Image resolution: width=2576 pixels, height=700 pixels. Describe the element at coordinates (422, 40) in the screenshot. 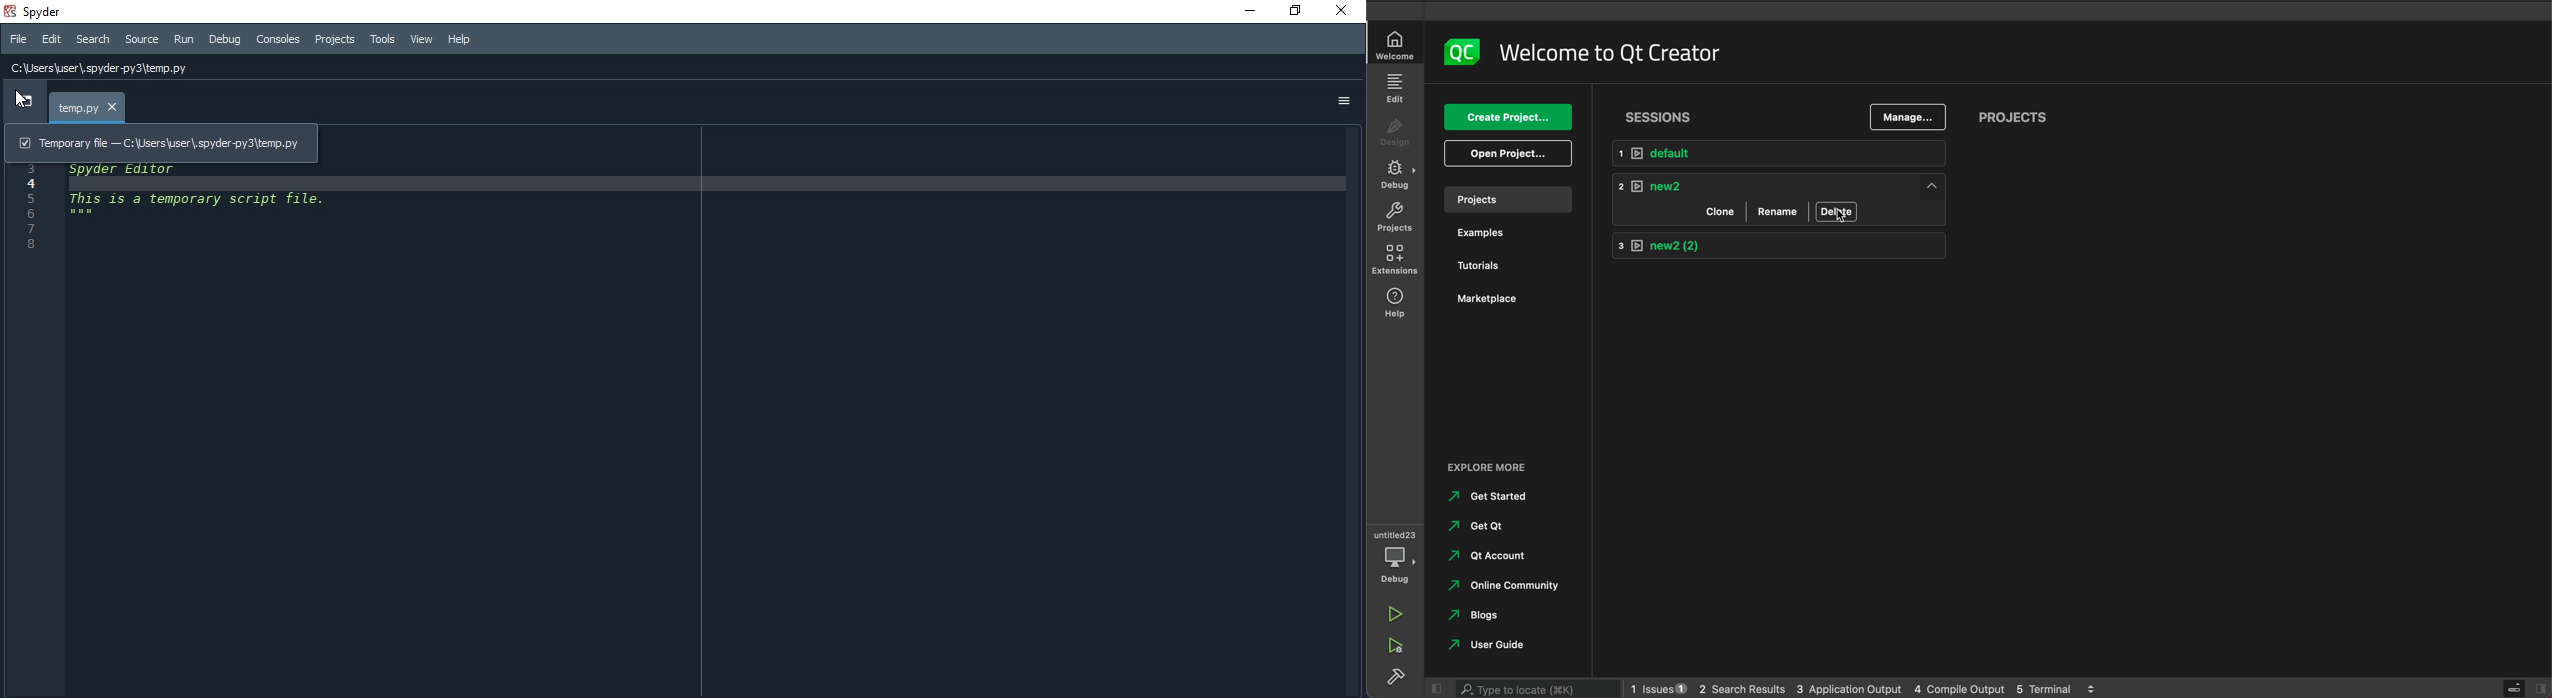

I see `View` at that location.